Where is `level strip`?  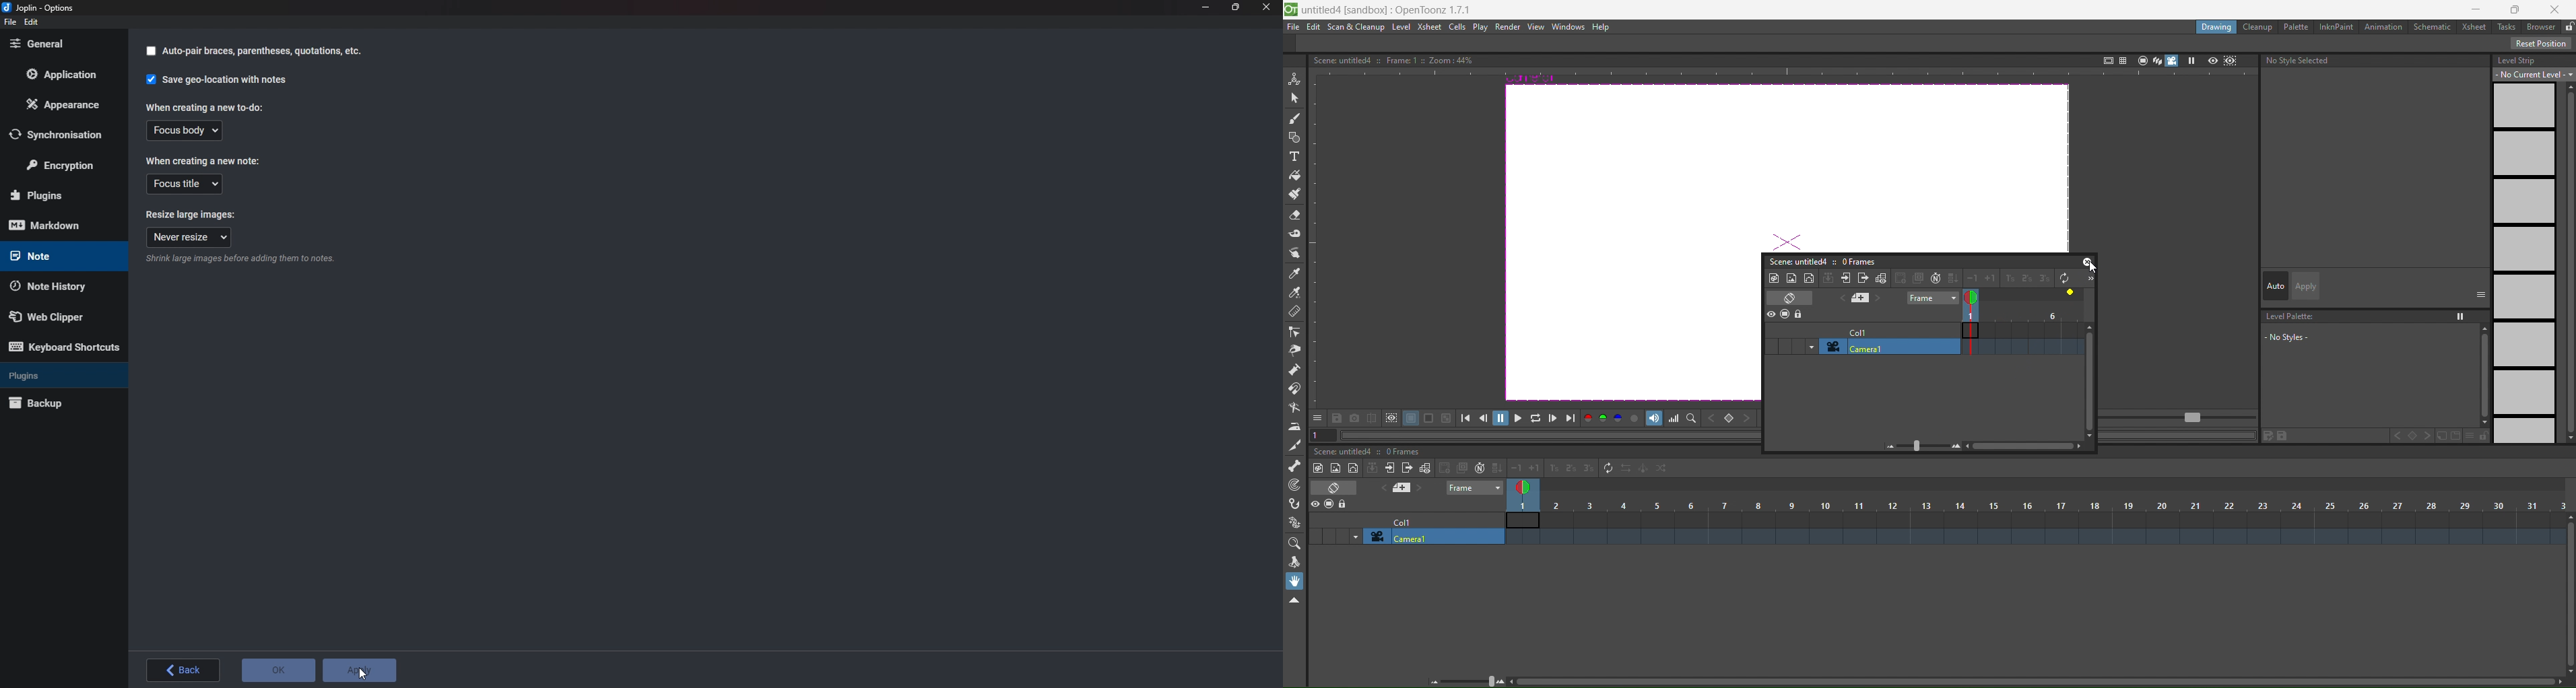
level strip is located at coordinates (2531, 246).